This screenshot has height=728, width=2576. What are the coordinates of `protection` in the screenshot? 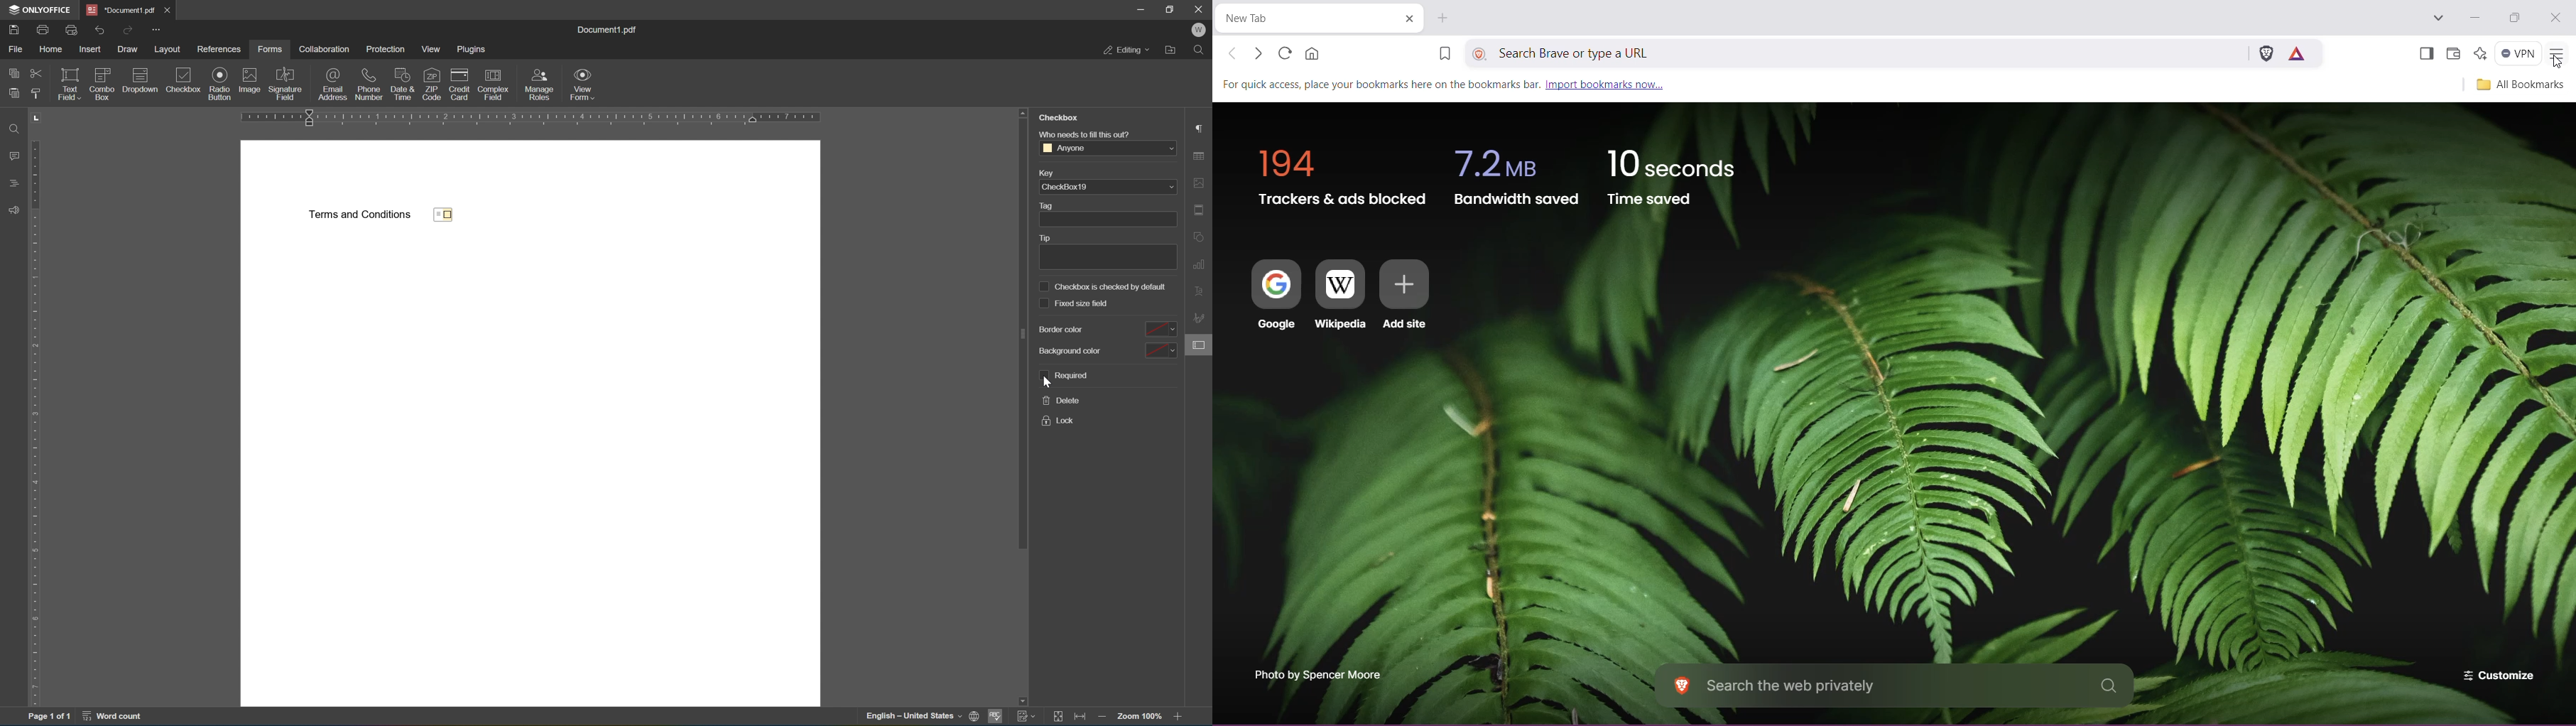 It's located at (384, 49).